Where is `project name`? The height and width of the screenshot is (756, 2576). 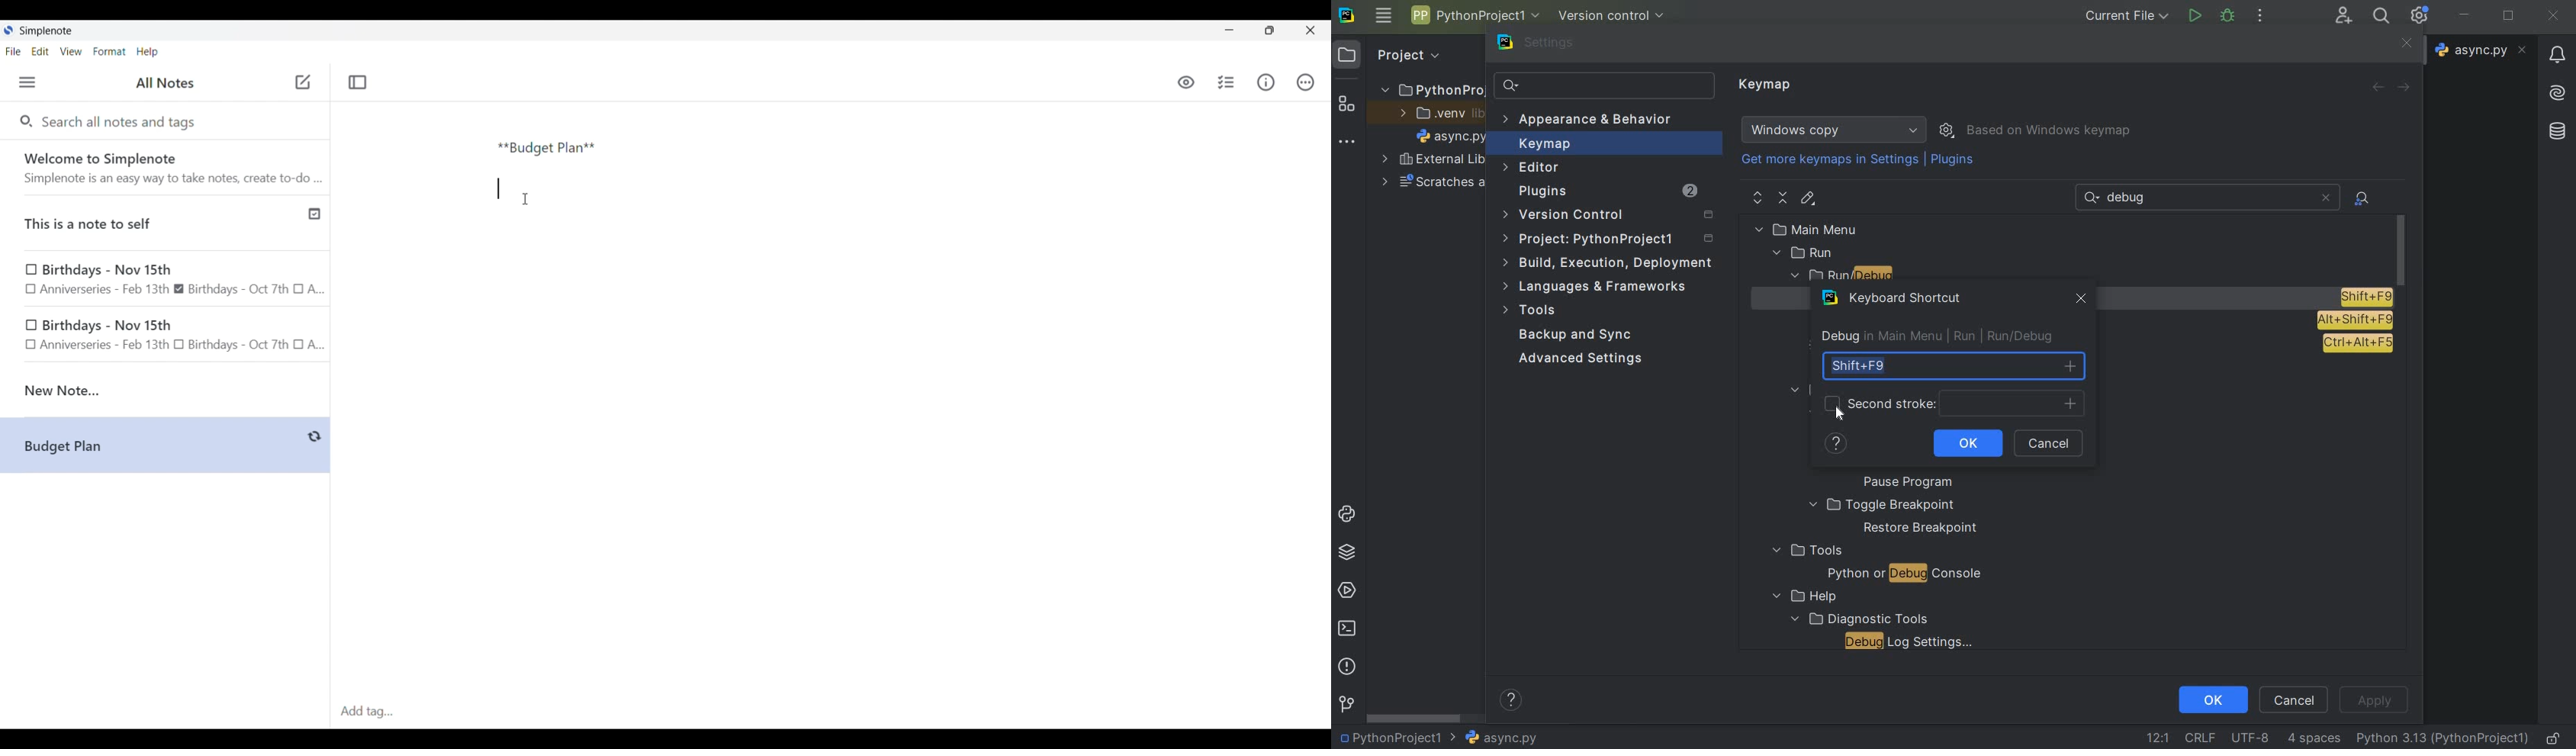 project name is located at coordinates (1430, 87).